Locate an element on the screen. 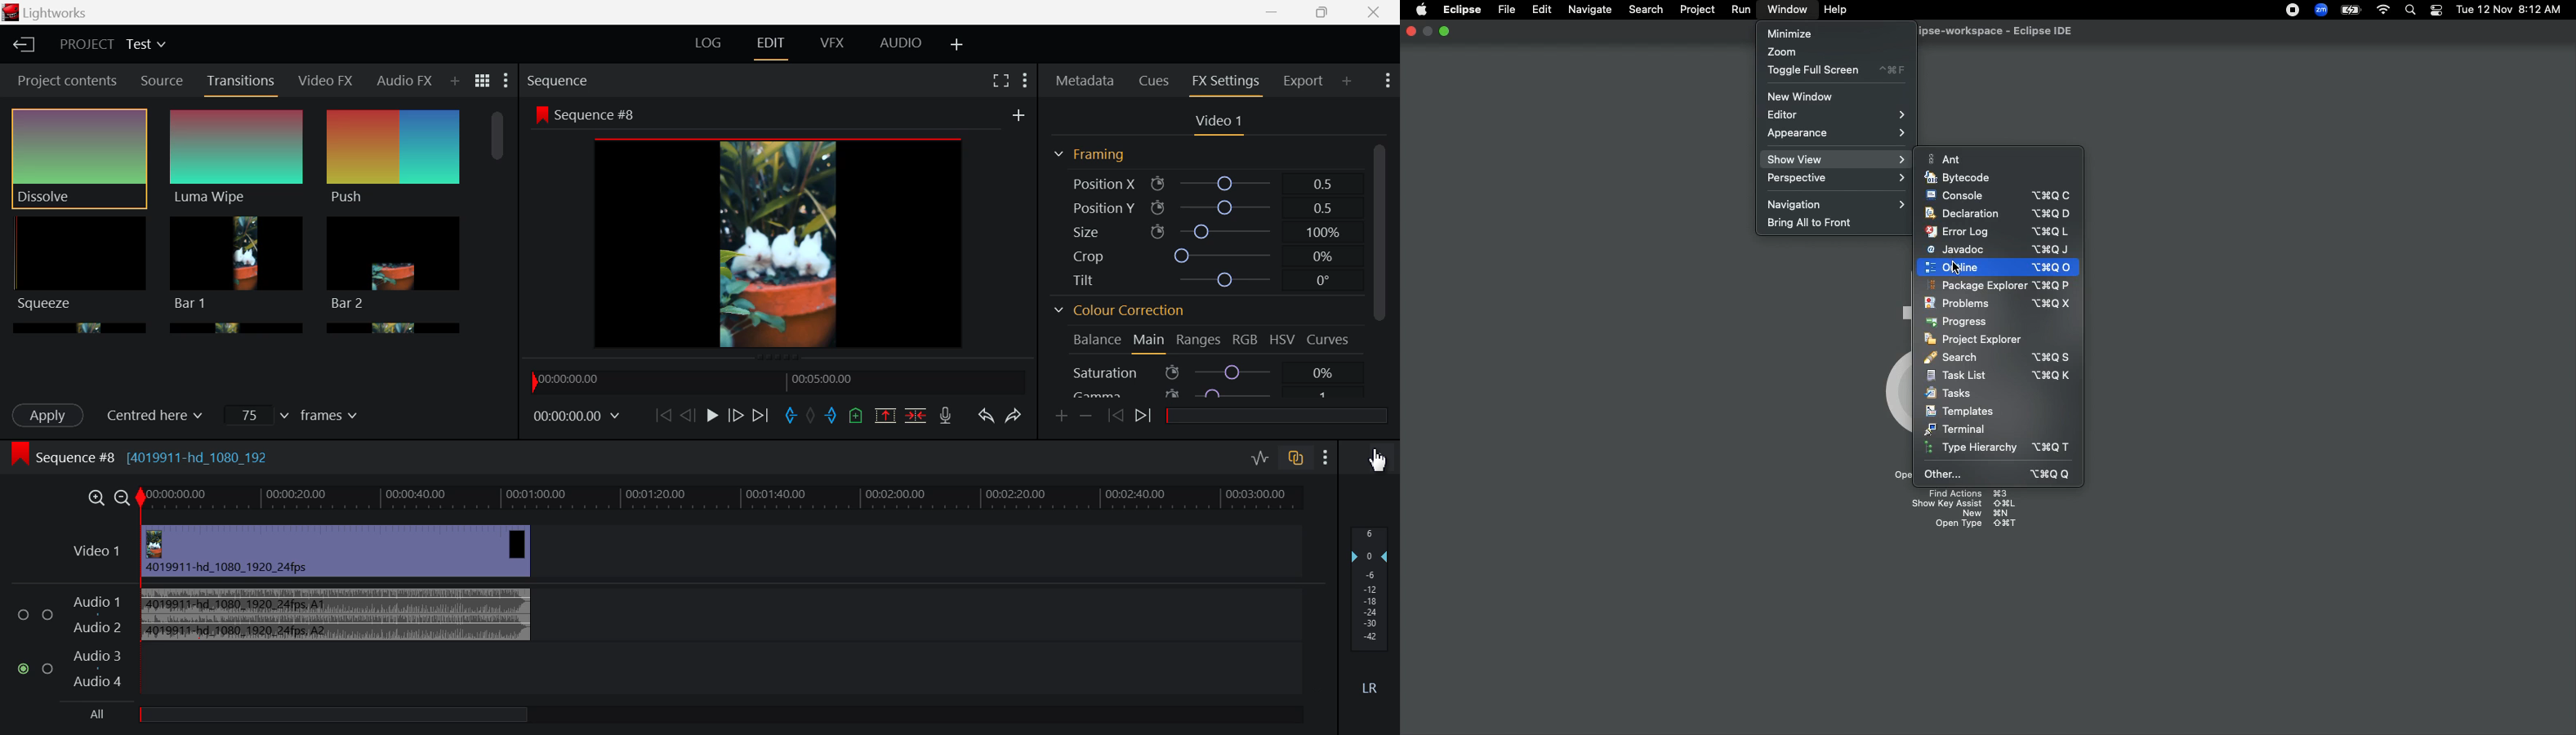 The width and height of the screenshot is (2576, 756). Show Settings is located at coordinates (506, 80).